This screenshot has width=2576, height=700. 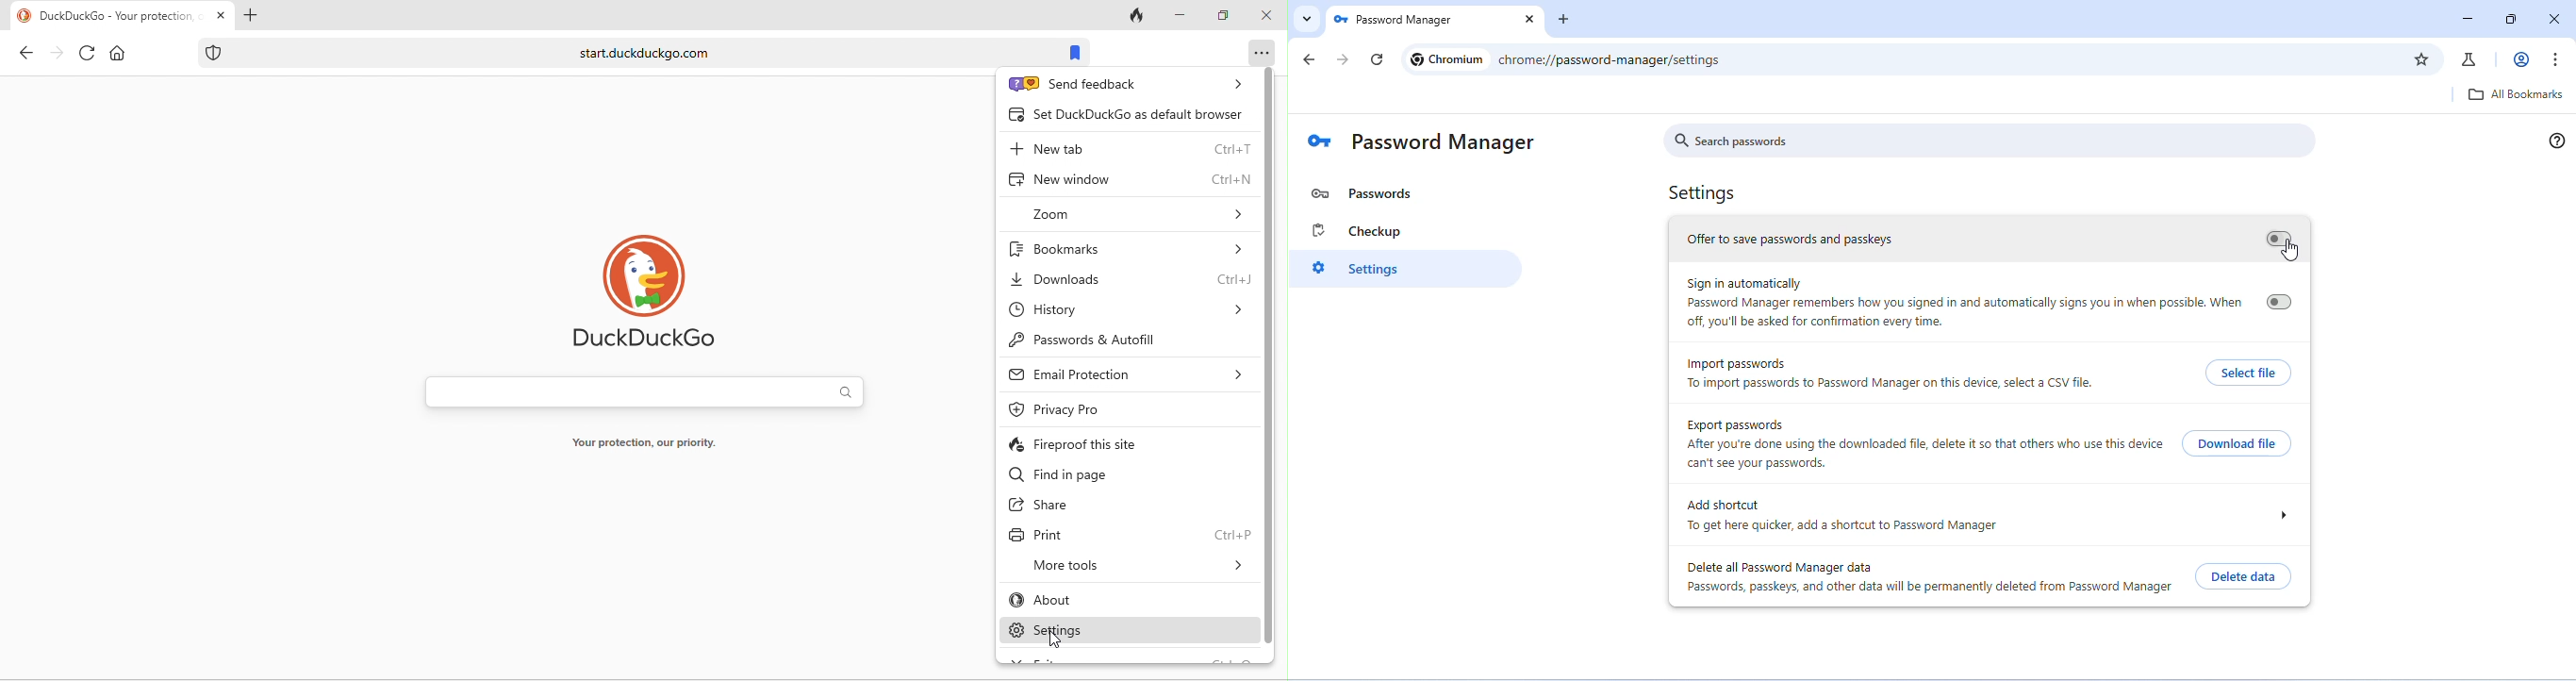 I want to click on Passwords, passkeys, and other data will be permanently deleted from Password Manager, so click(x=1930, y=587).